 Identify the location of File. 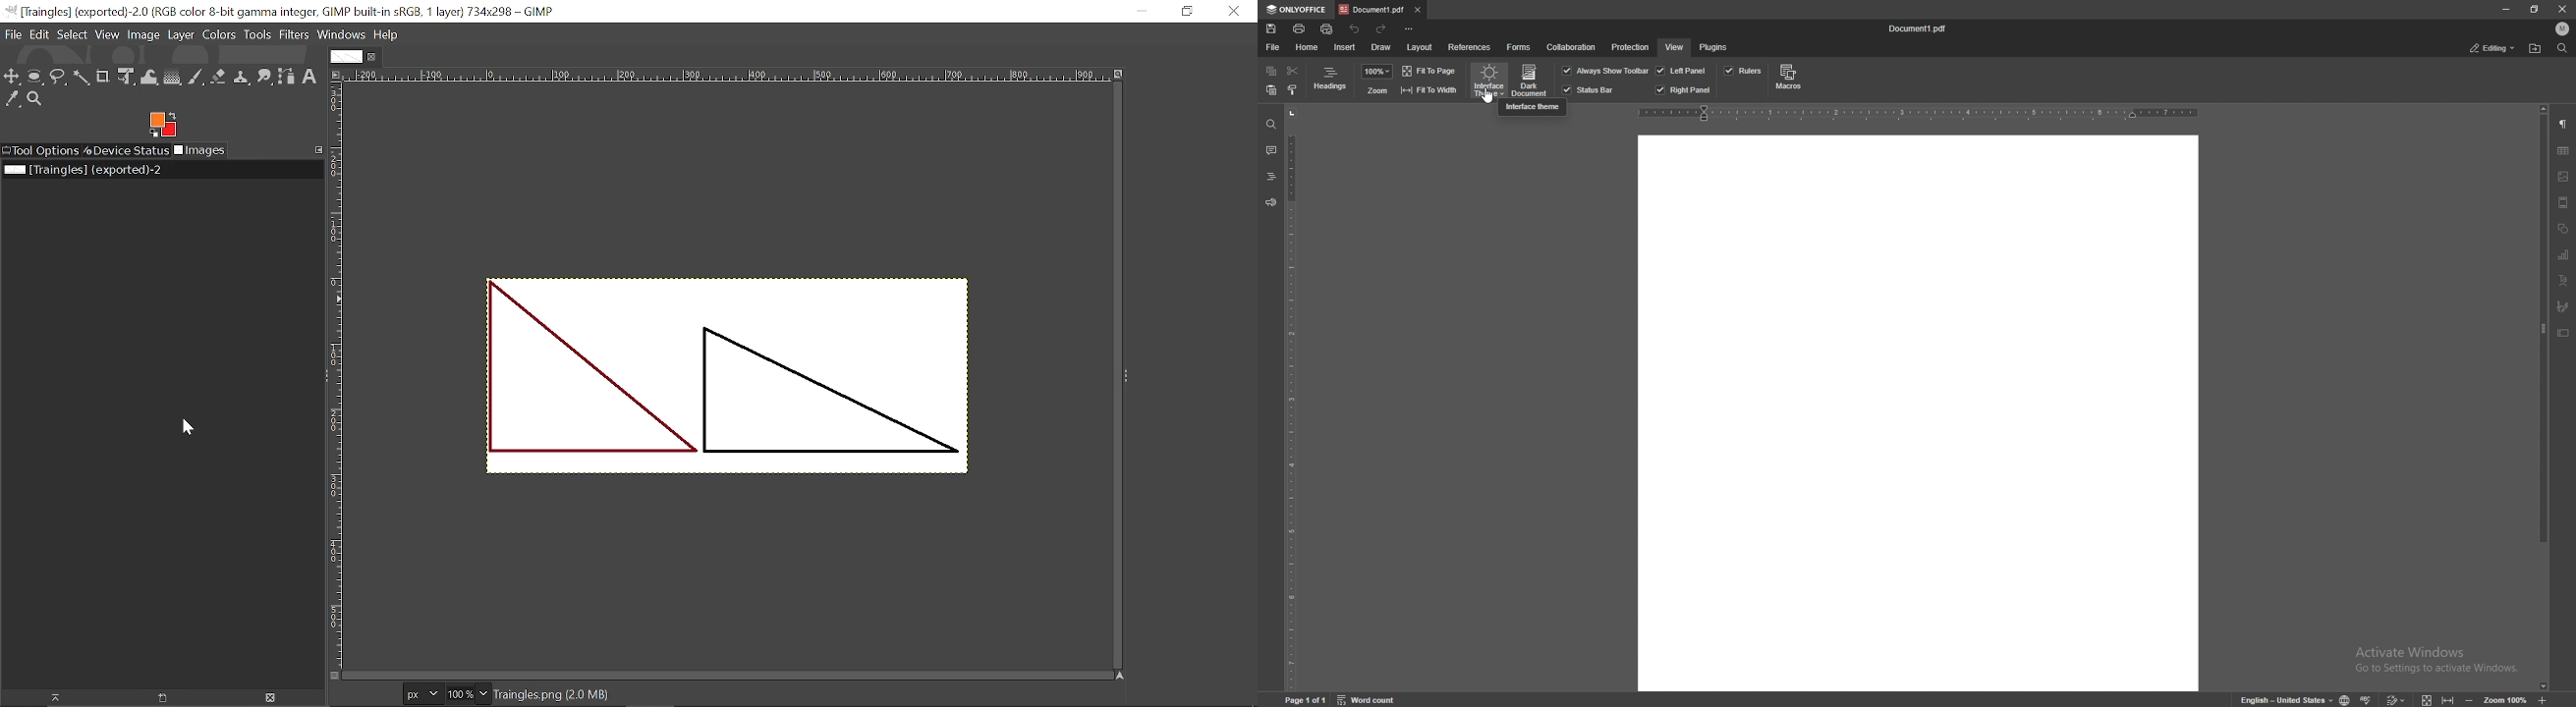
(39, 35).